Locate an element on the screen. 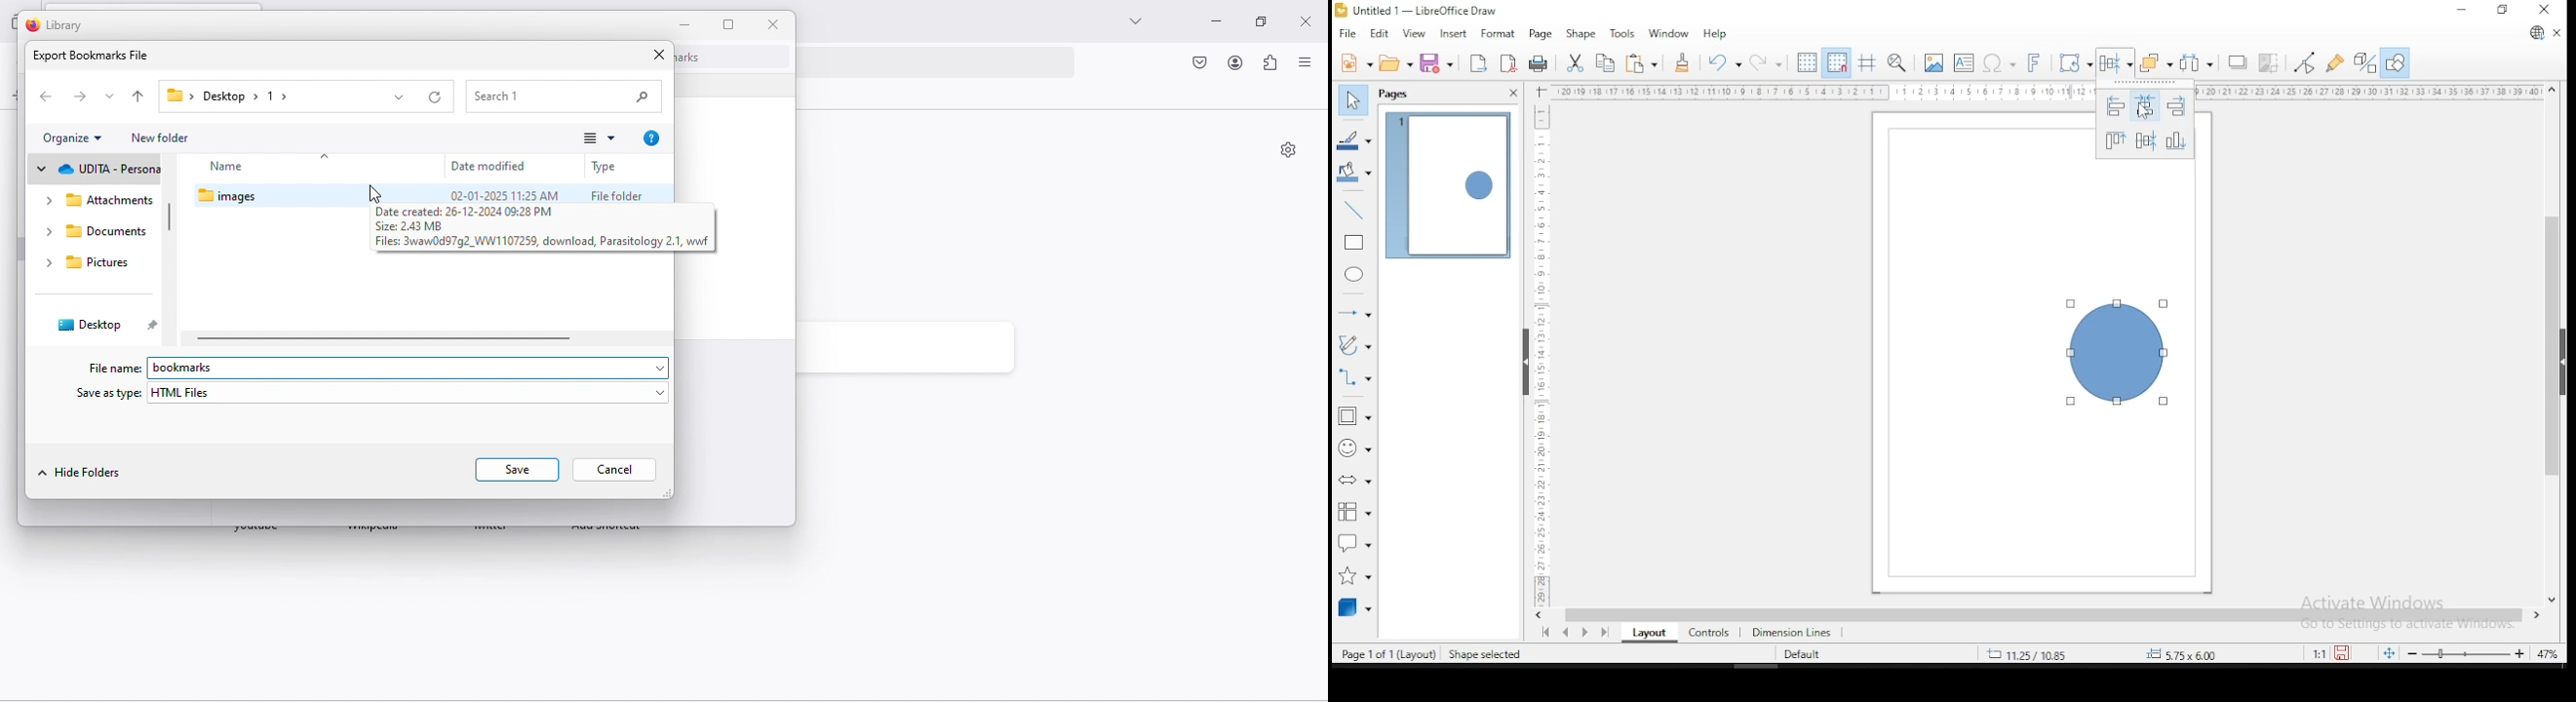  next page is located at coordinates (1589, 632).